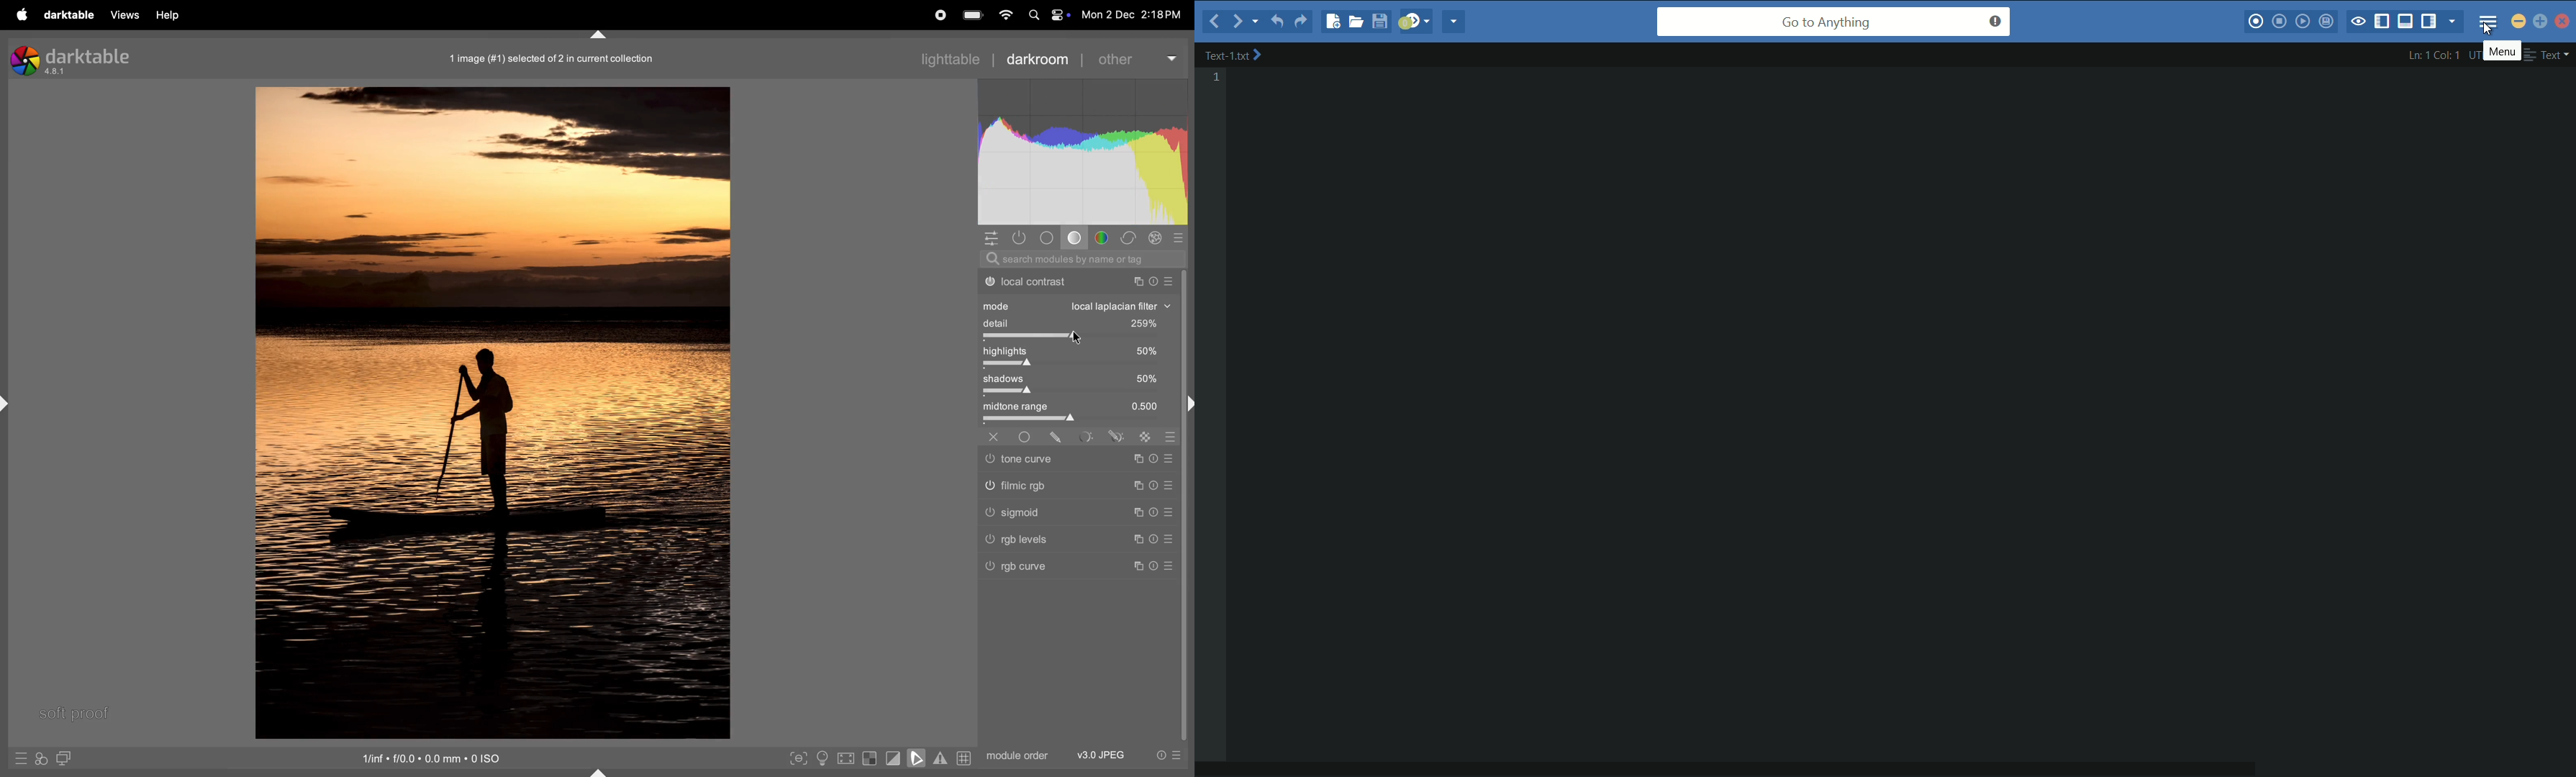  I want to click on curosr, so click(1080, 337).